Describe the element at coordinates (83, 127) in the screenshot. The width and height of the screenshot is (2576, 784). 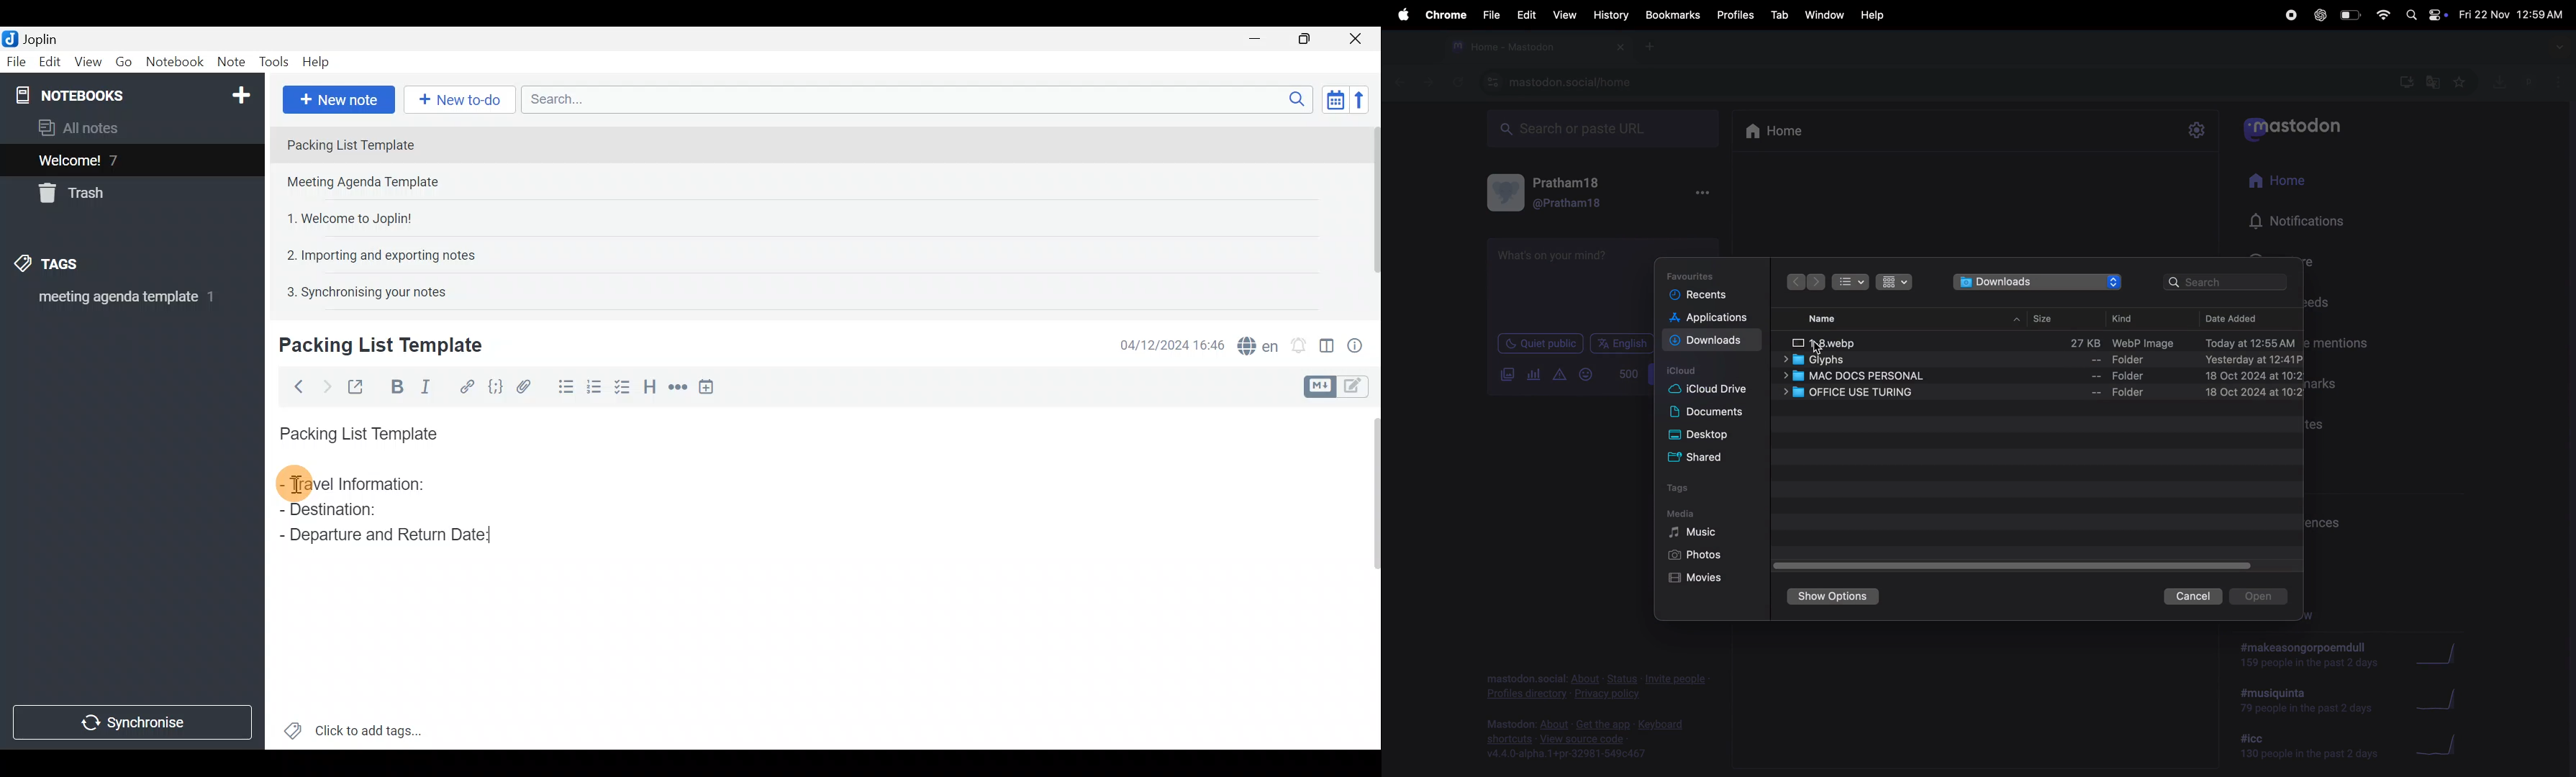
I see `All notes` at that location.